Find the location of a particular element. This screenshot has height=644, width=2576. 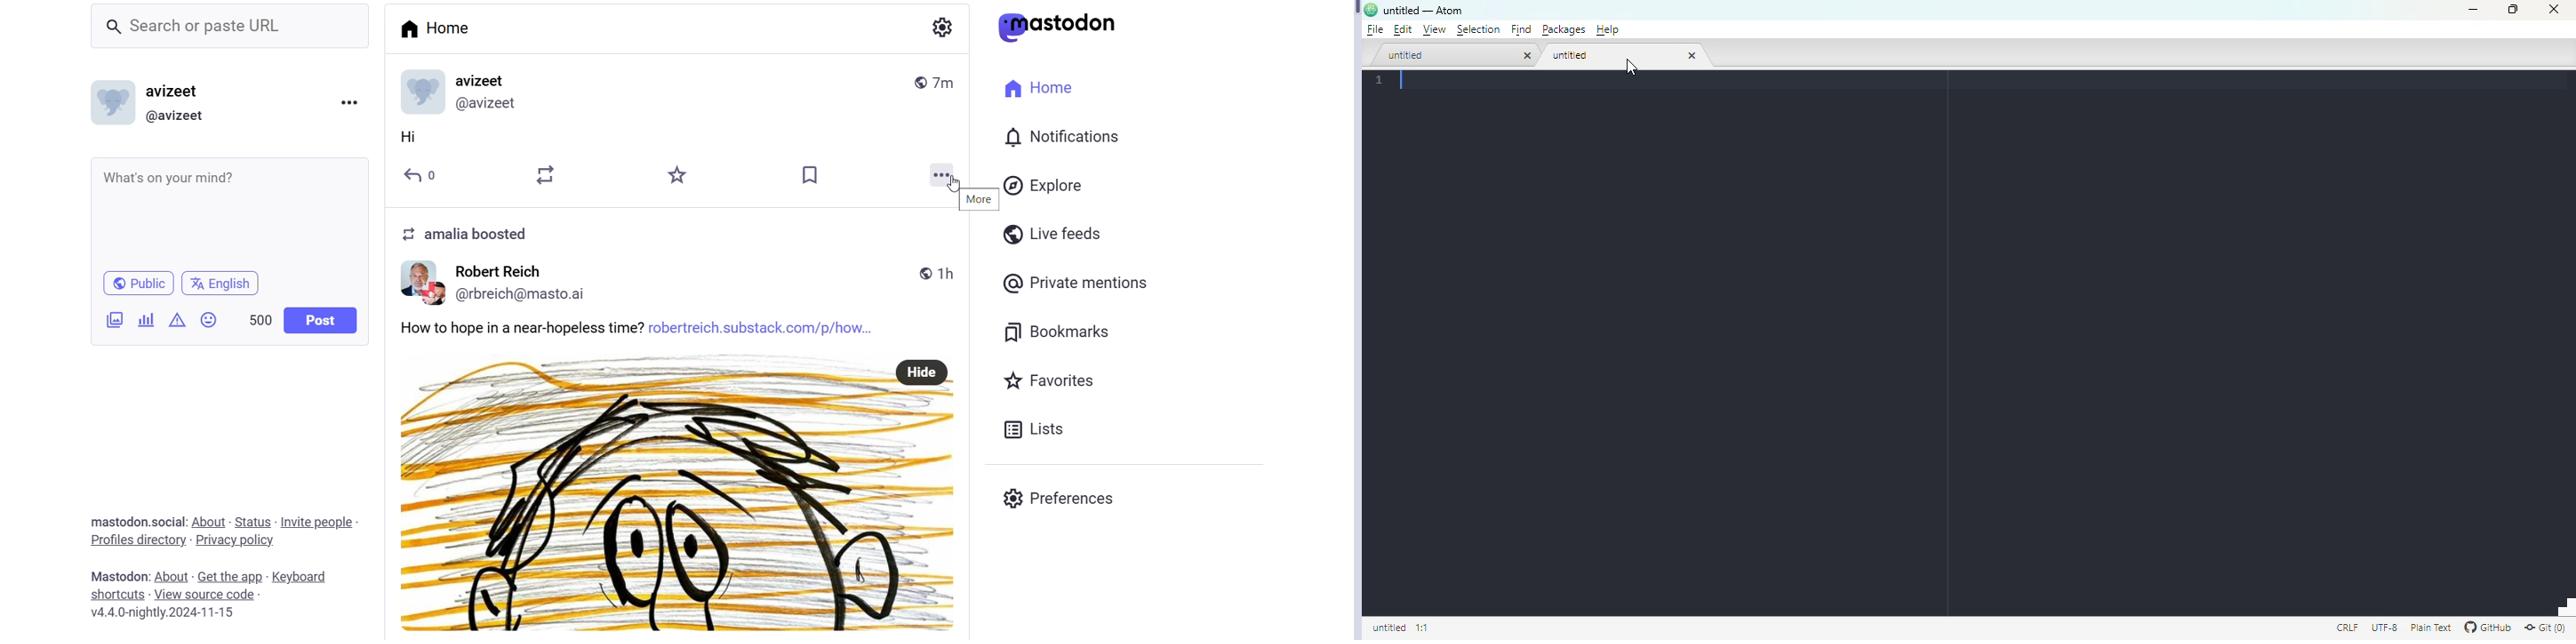

@User is located at coordinates (182, 116).